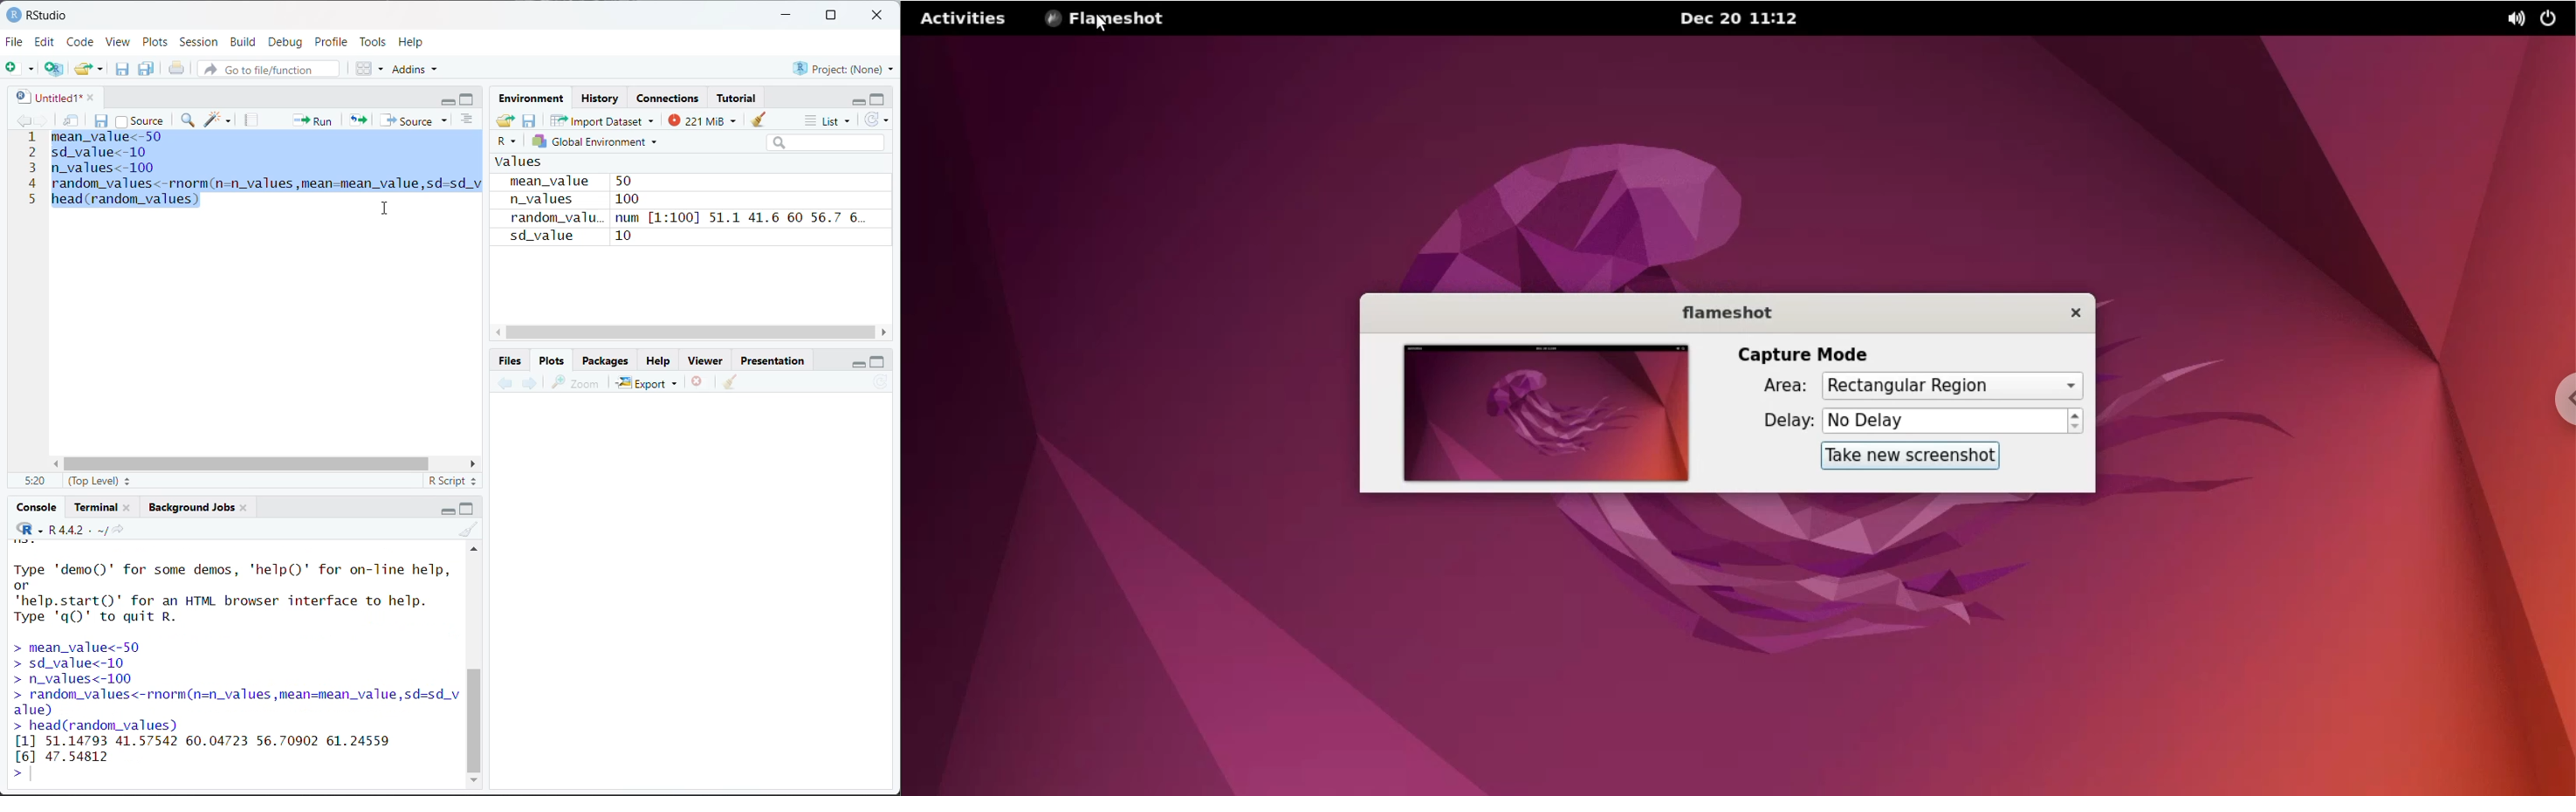  Describe the element at coordinates (880, 16) in the screenshot. I see `close` at that location.